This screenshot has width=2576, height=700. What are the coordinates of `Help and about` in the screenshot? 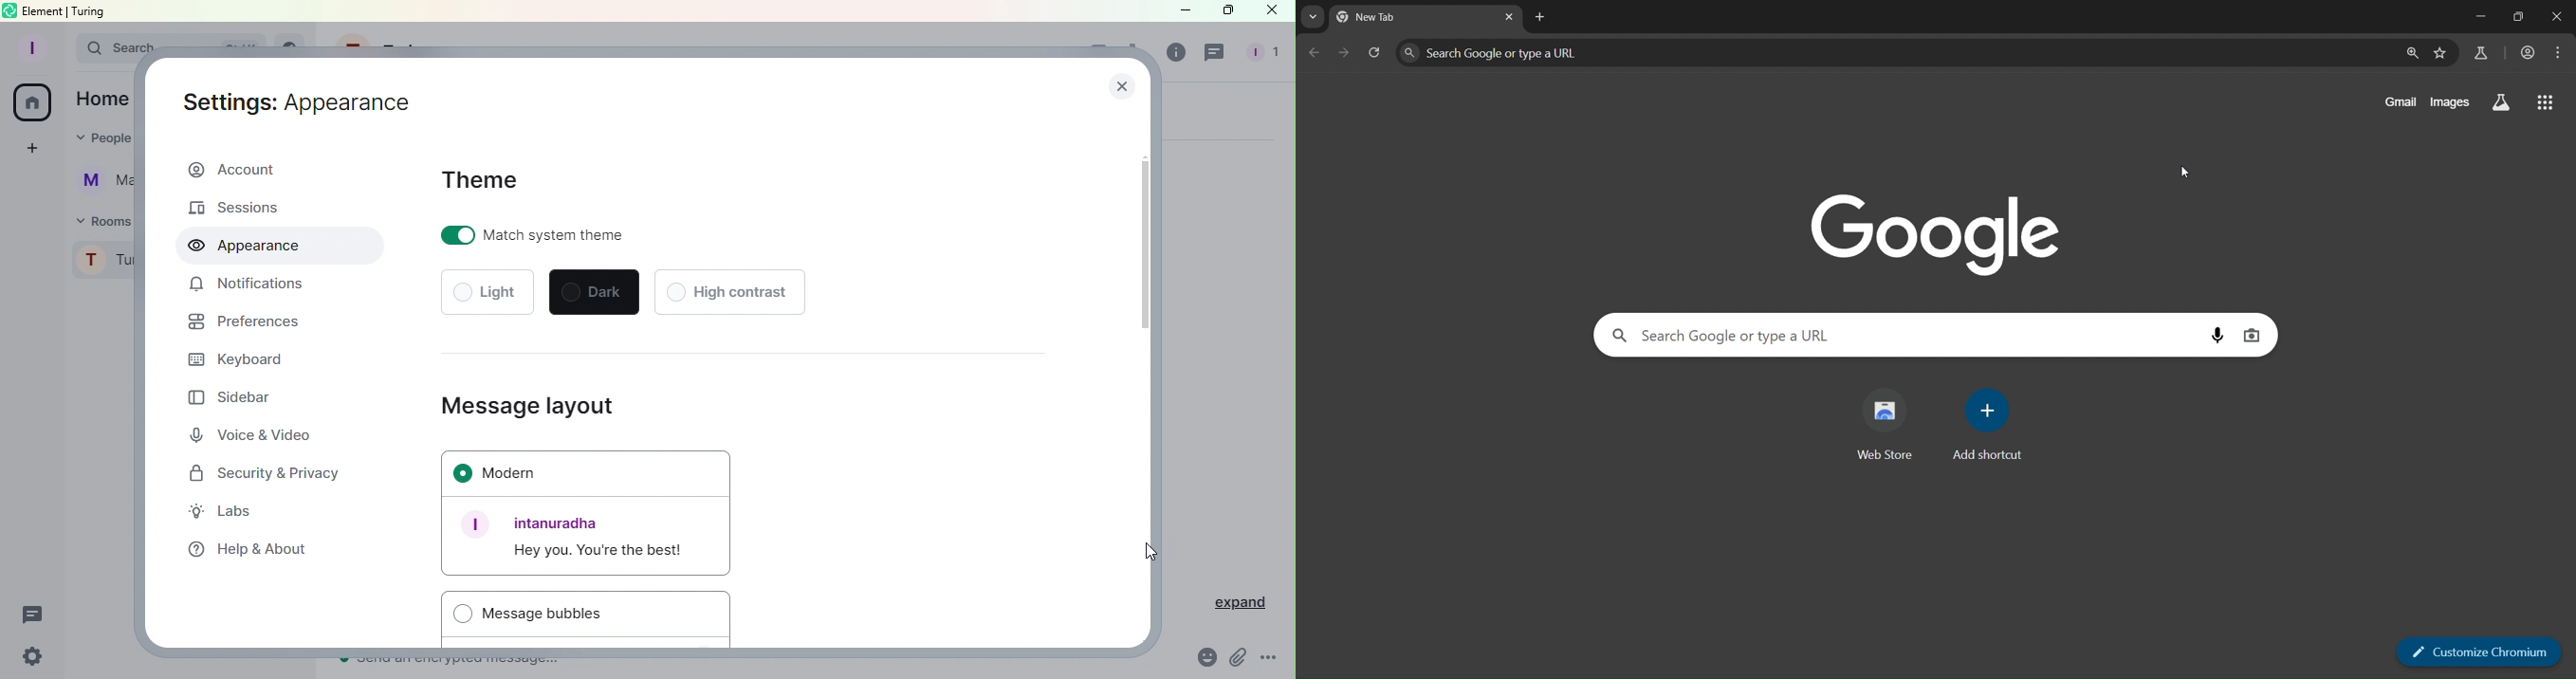 It's located at (247, 553).